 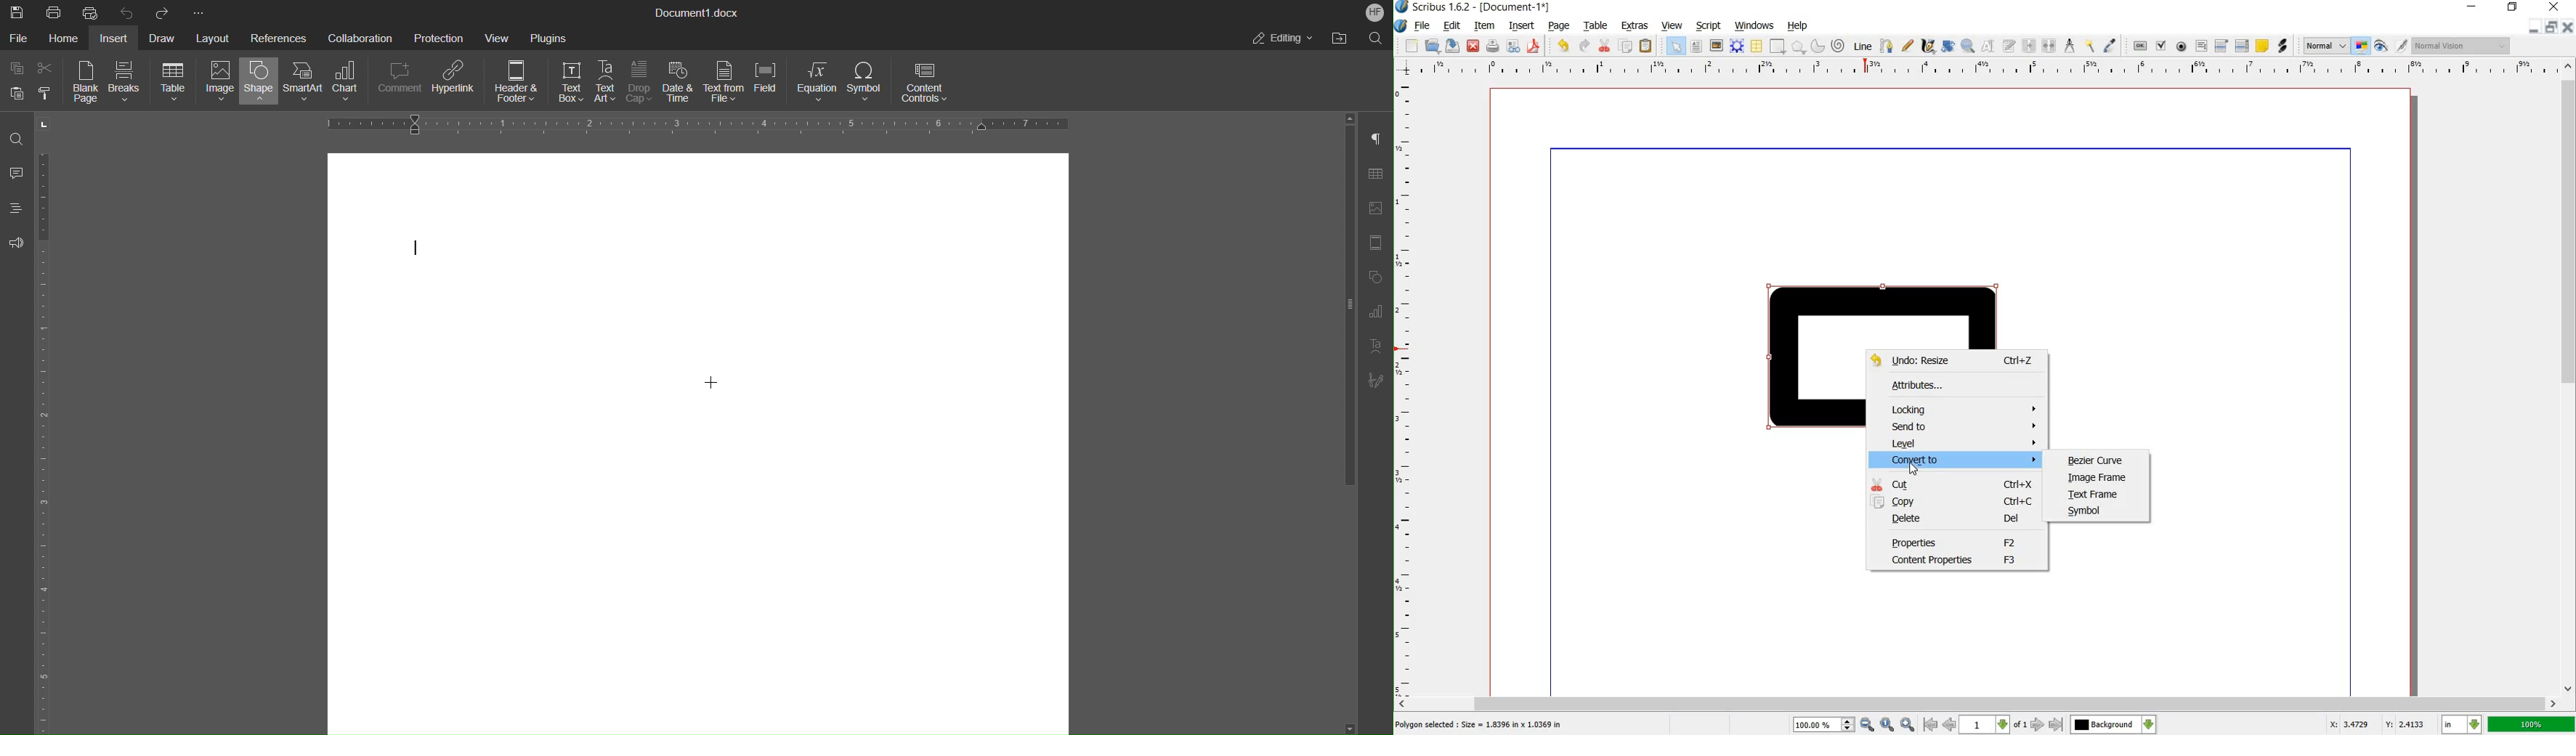 What do you see at coordinates (214, 36) in the screenshot?
I see `Layout` at bounding box center [214, 36].